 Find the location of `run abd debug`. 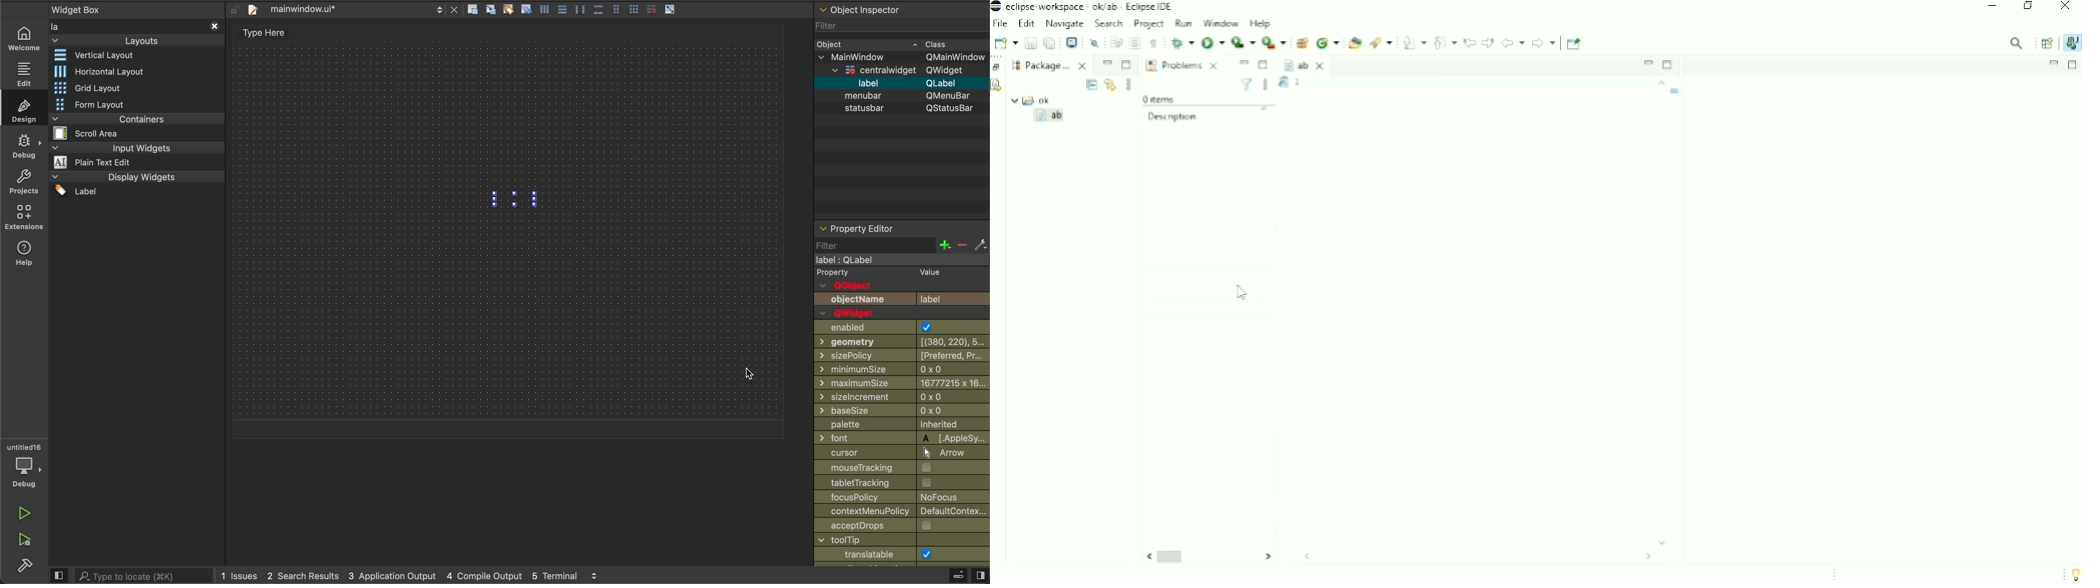

run abd debug is located at coordinates (28, 545).